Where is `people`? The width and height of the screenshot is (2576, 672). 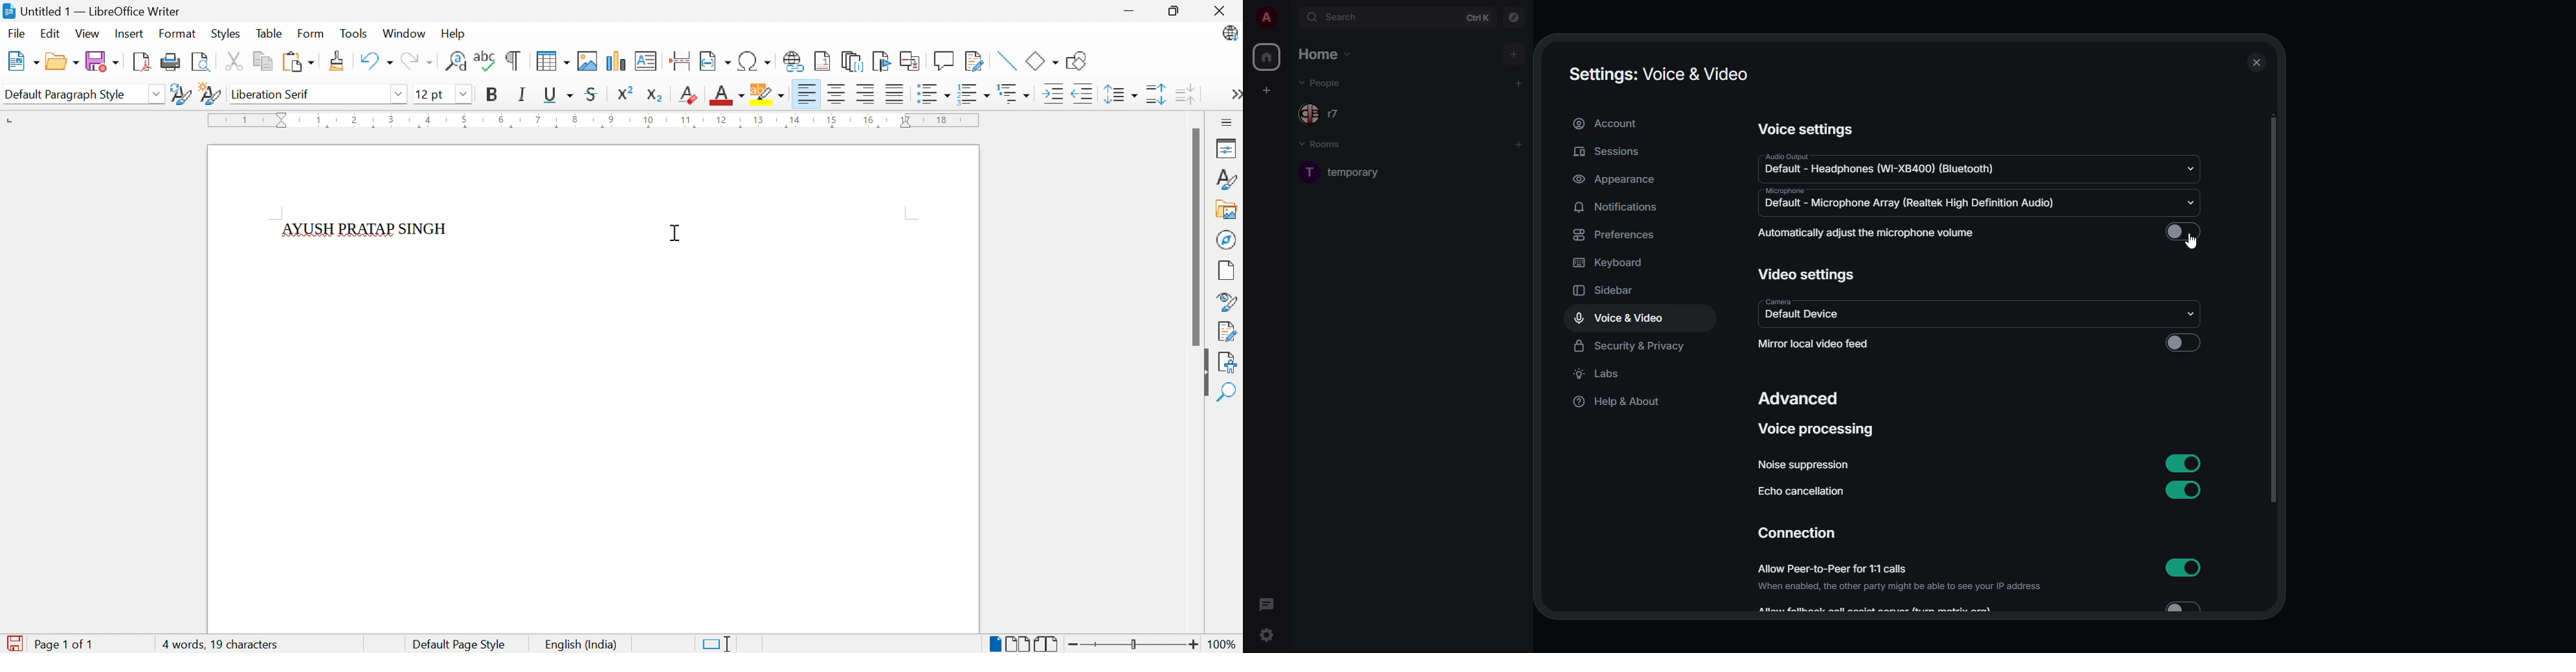 people is located at coordinates (1327, 113).